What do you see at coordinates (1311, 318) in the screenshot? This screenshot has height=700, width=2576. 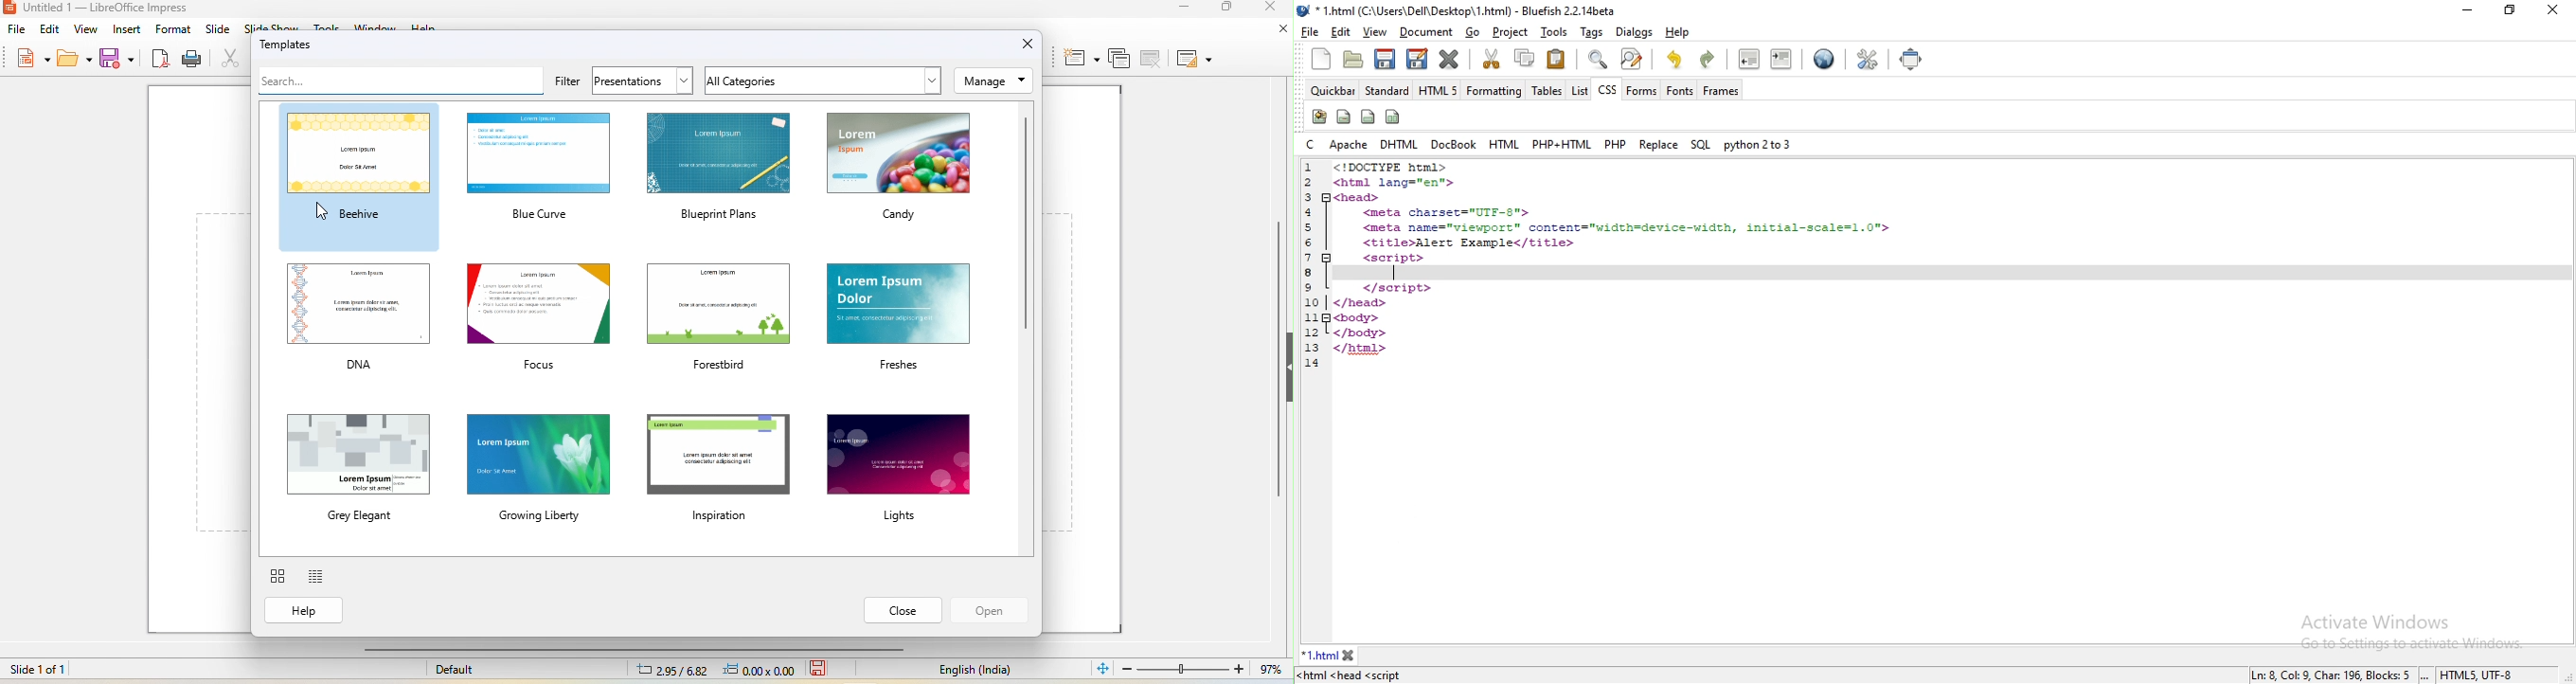 I see `11` at bounding box center [1311, 318].